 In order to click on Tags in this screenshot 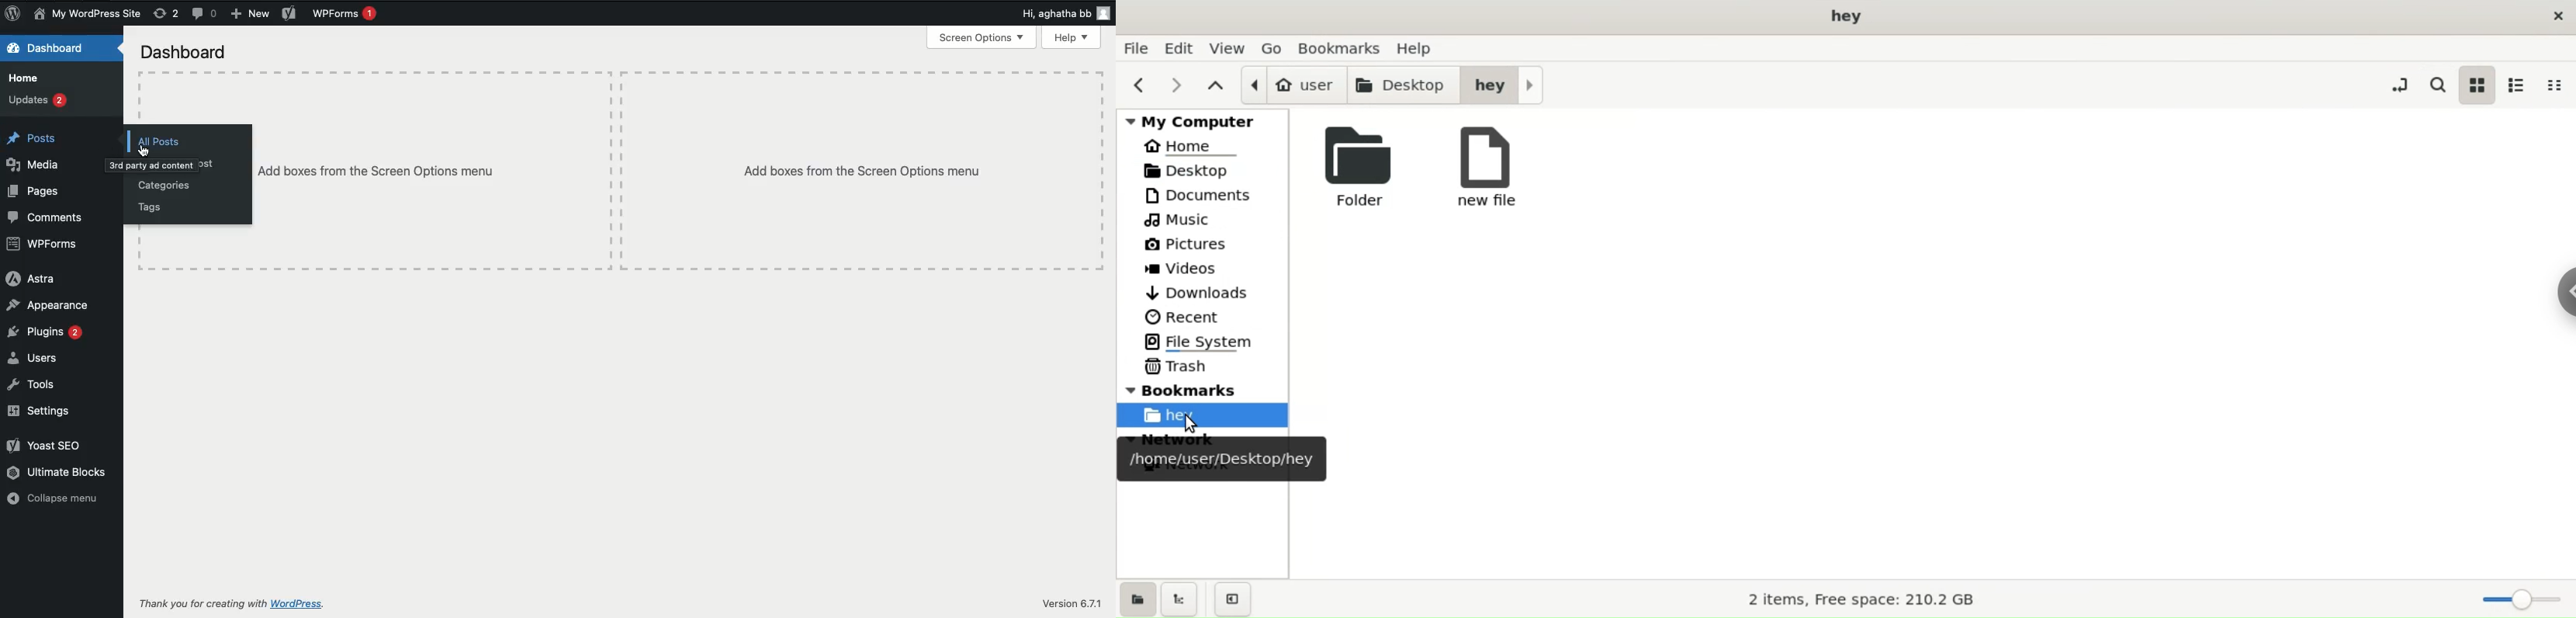, I will do `click(149, 209)`.